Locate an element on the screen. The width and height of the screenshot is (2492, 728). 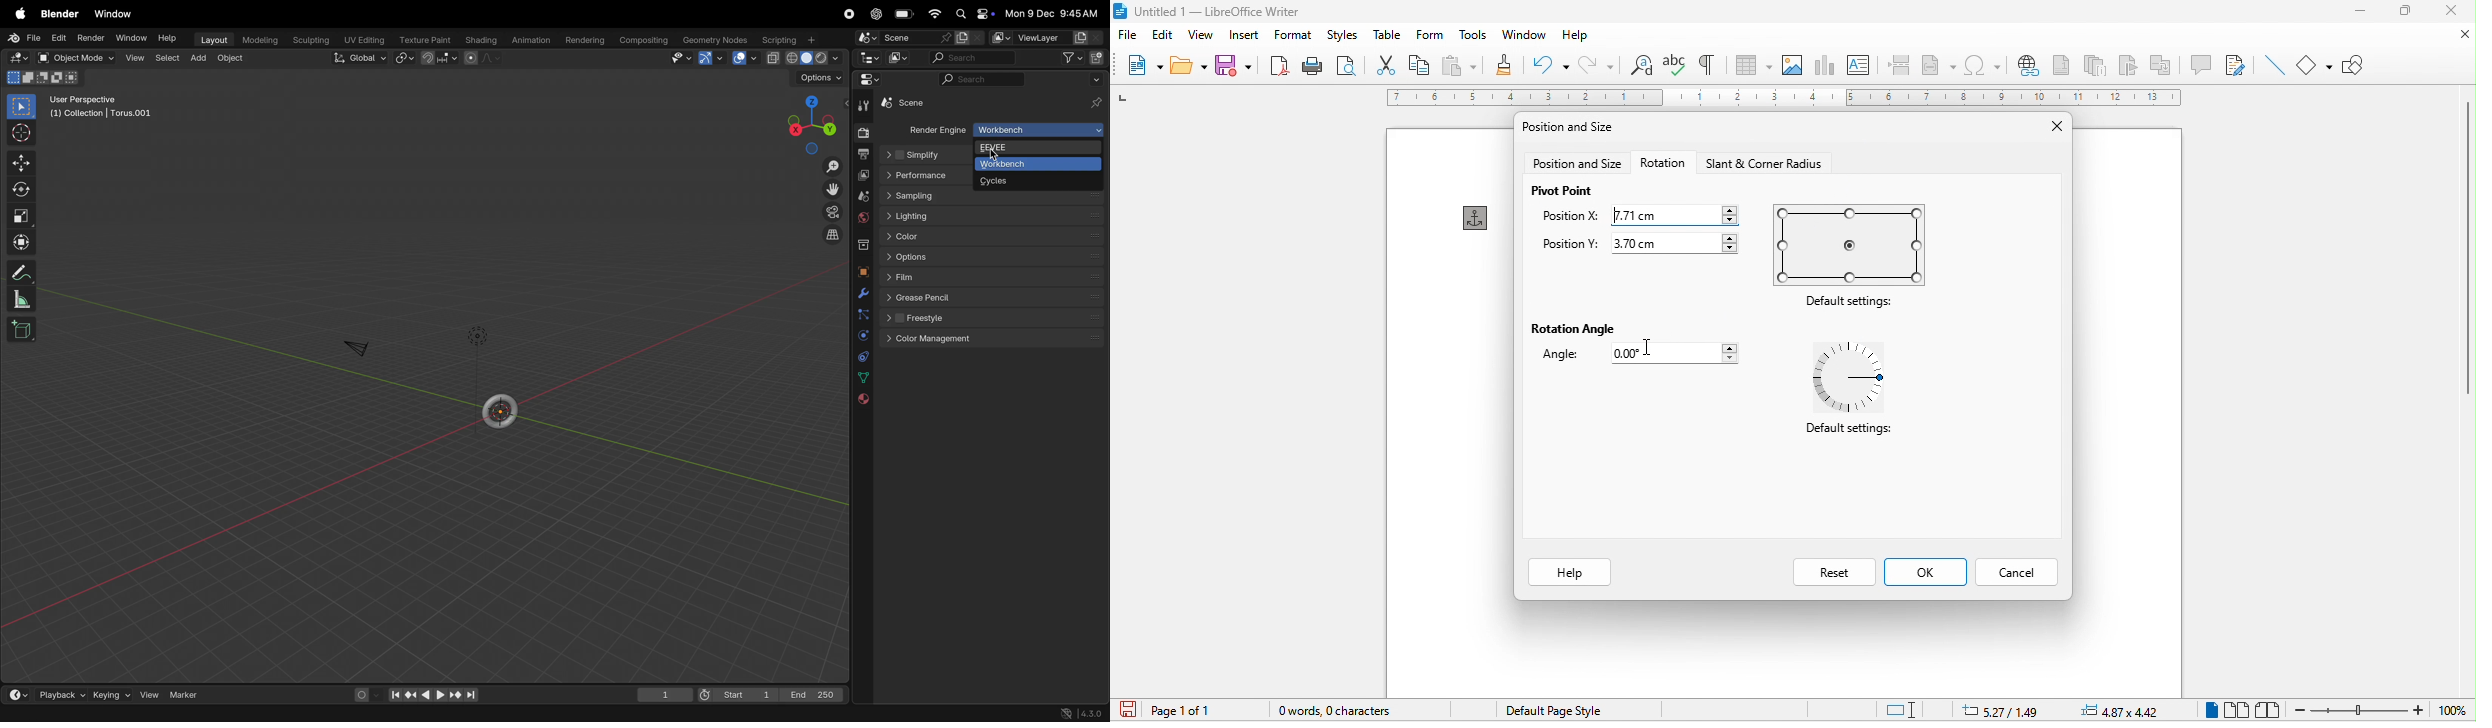
camera perspective is located at coordinates (830, 211).